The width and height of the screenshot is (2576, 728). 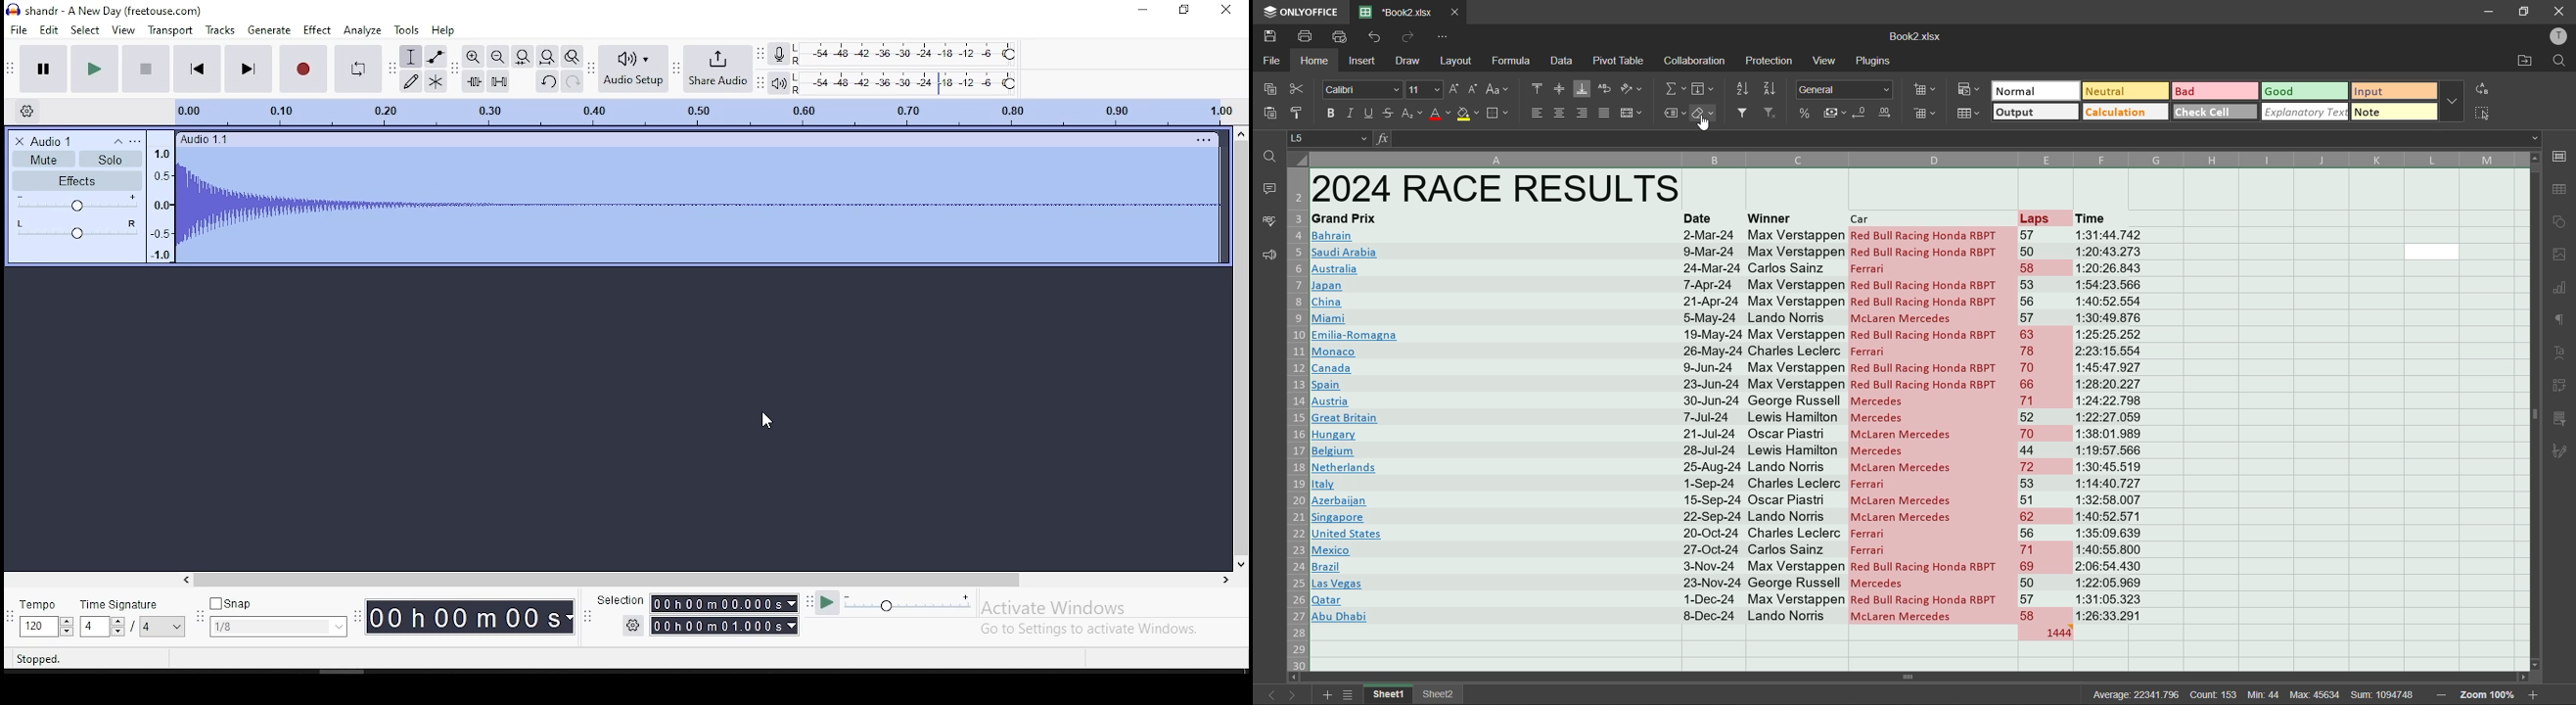 What do you see at coordinates (361, 29) in the screenshot?
I see `analyze` at bounding box center [361, 29].